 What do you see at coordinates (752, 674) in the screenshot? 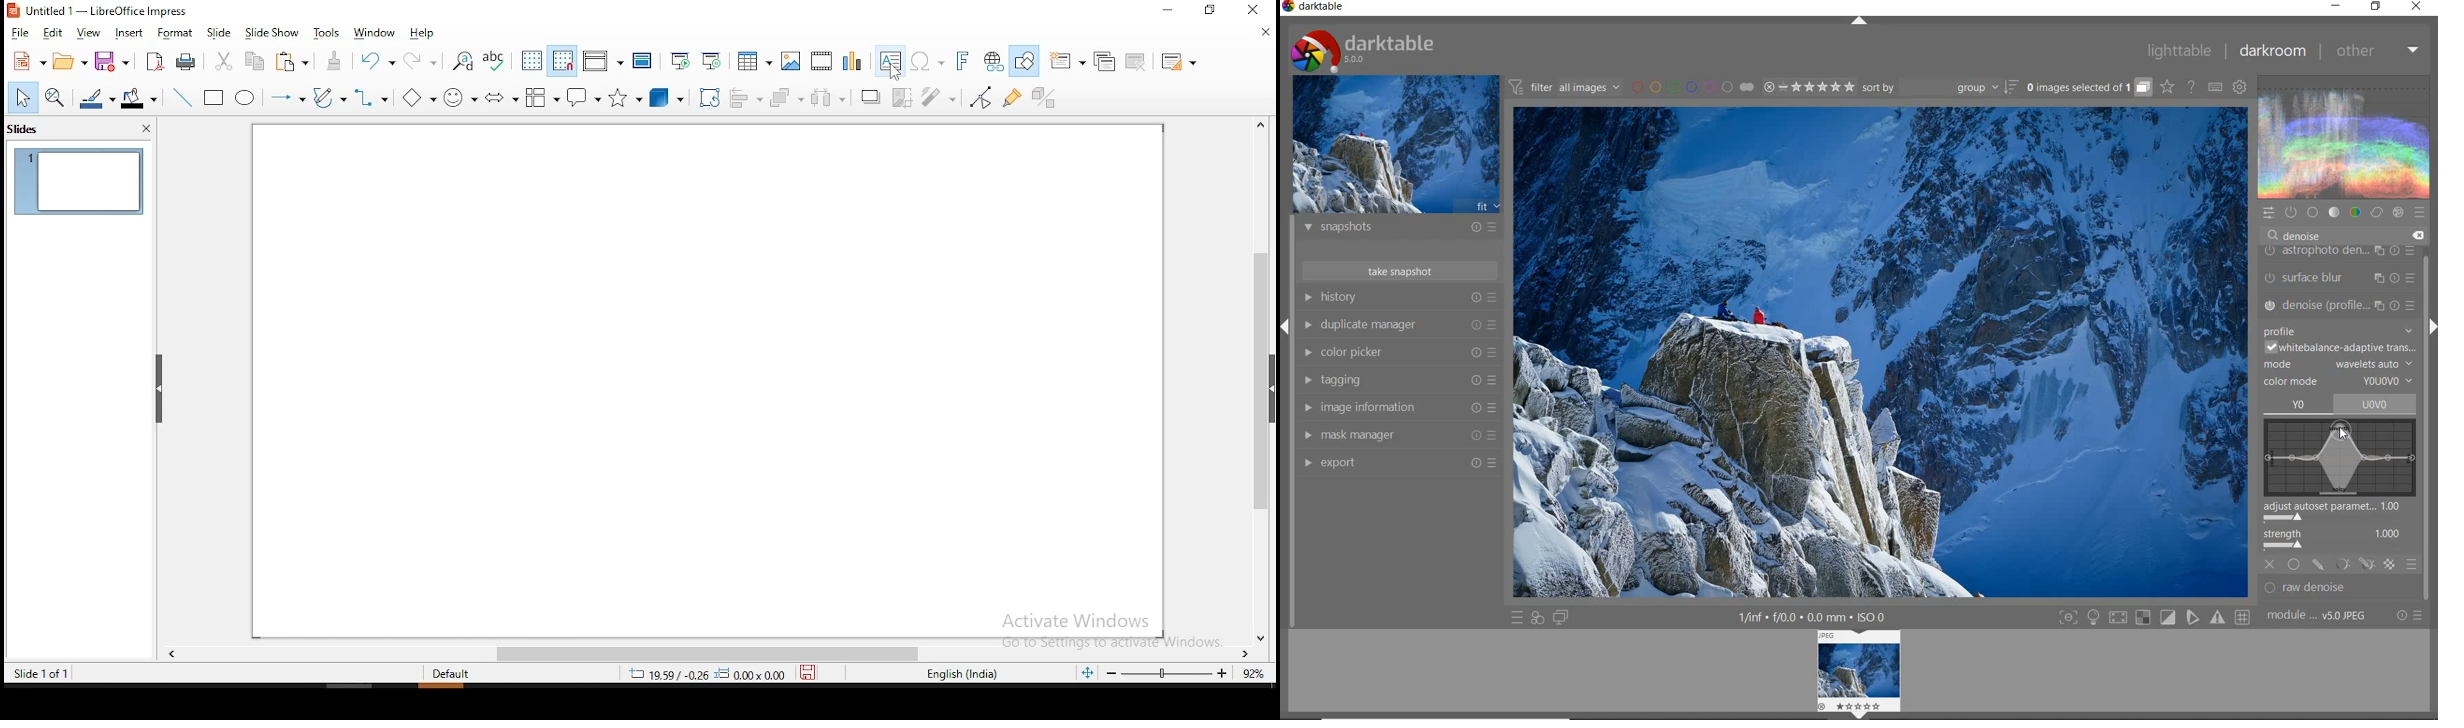
I see `0.00x0.00` at bounding box center [752, 674].